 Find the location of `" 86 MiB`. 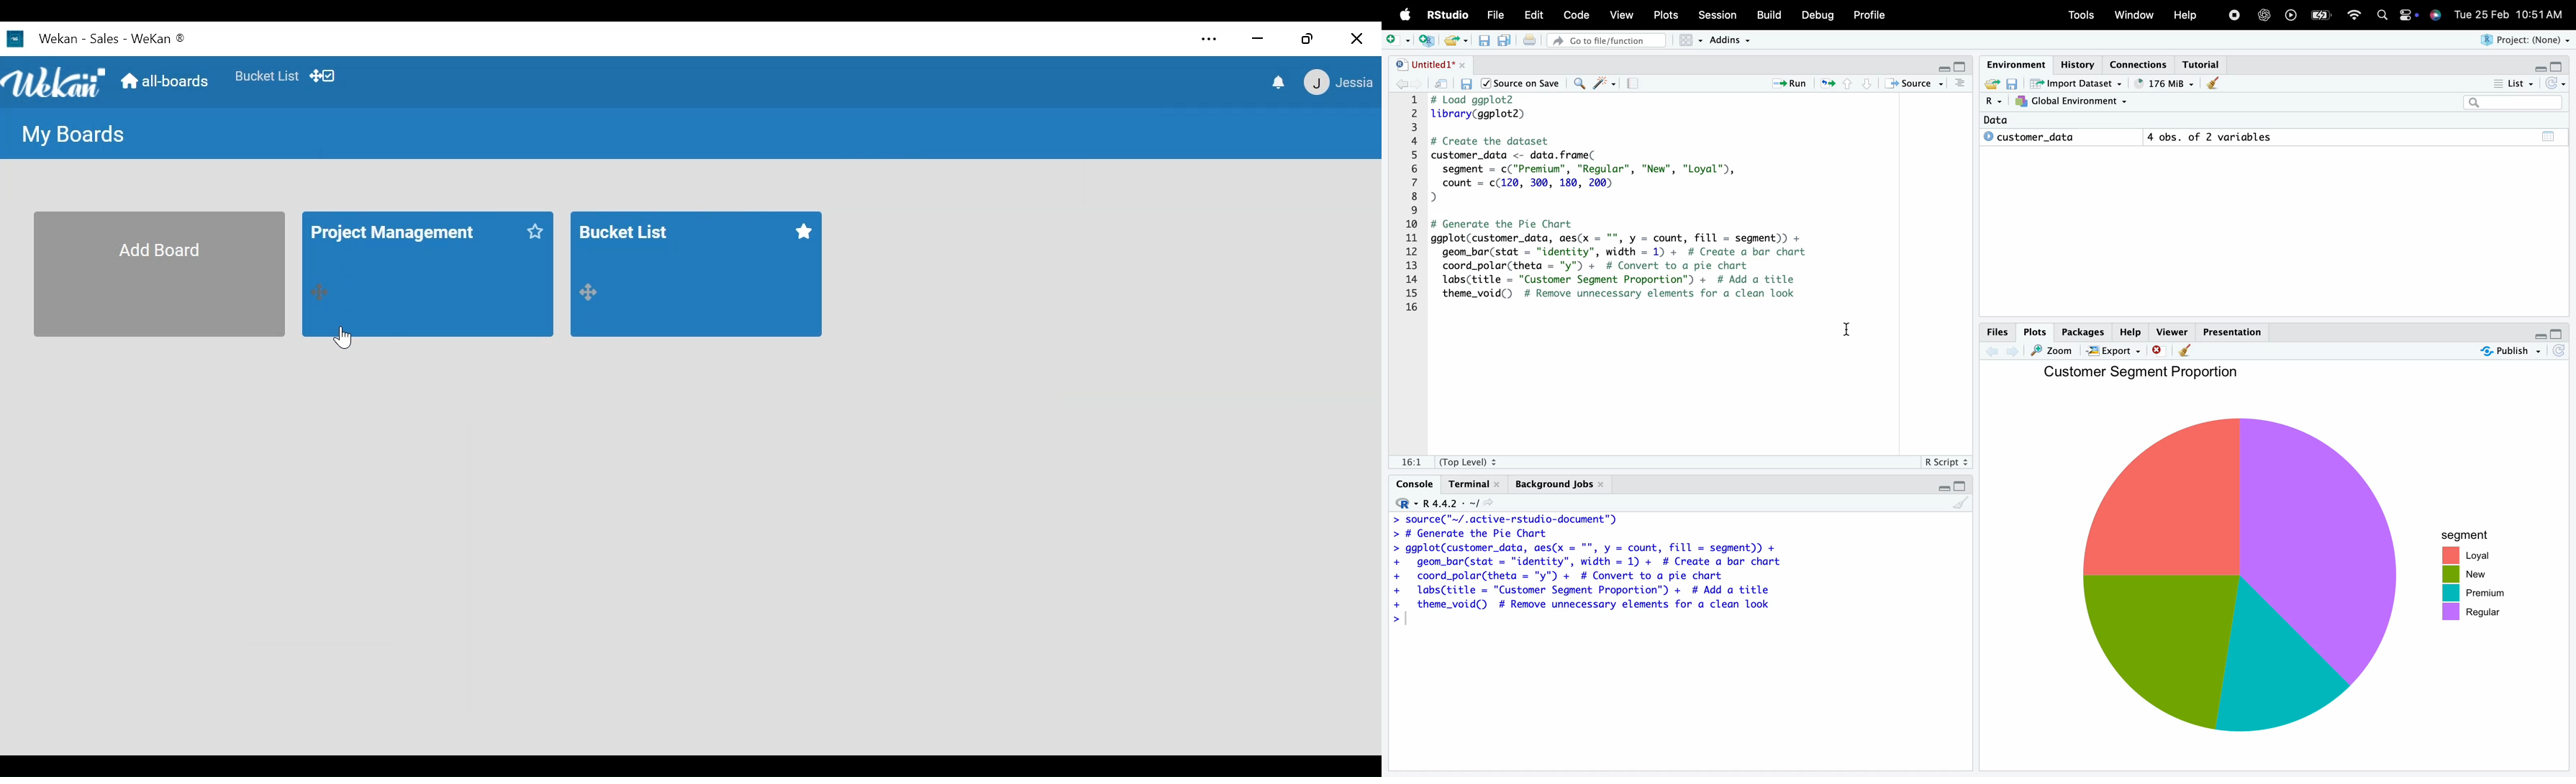

" 86 MiB is located at coordinates (2162, 83).